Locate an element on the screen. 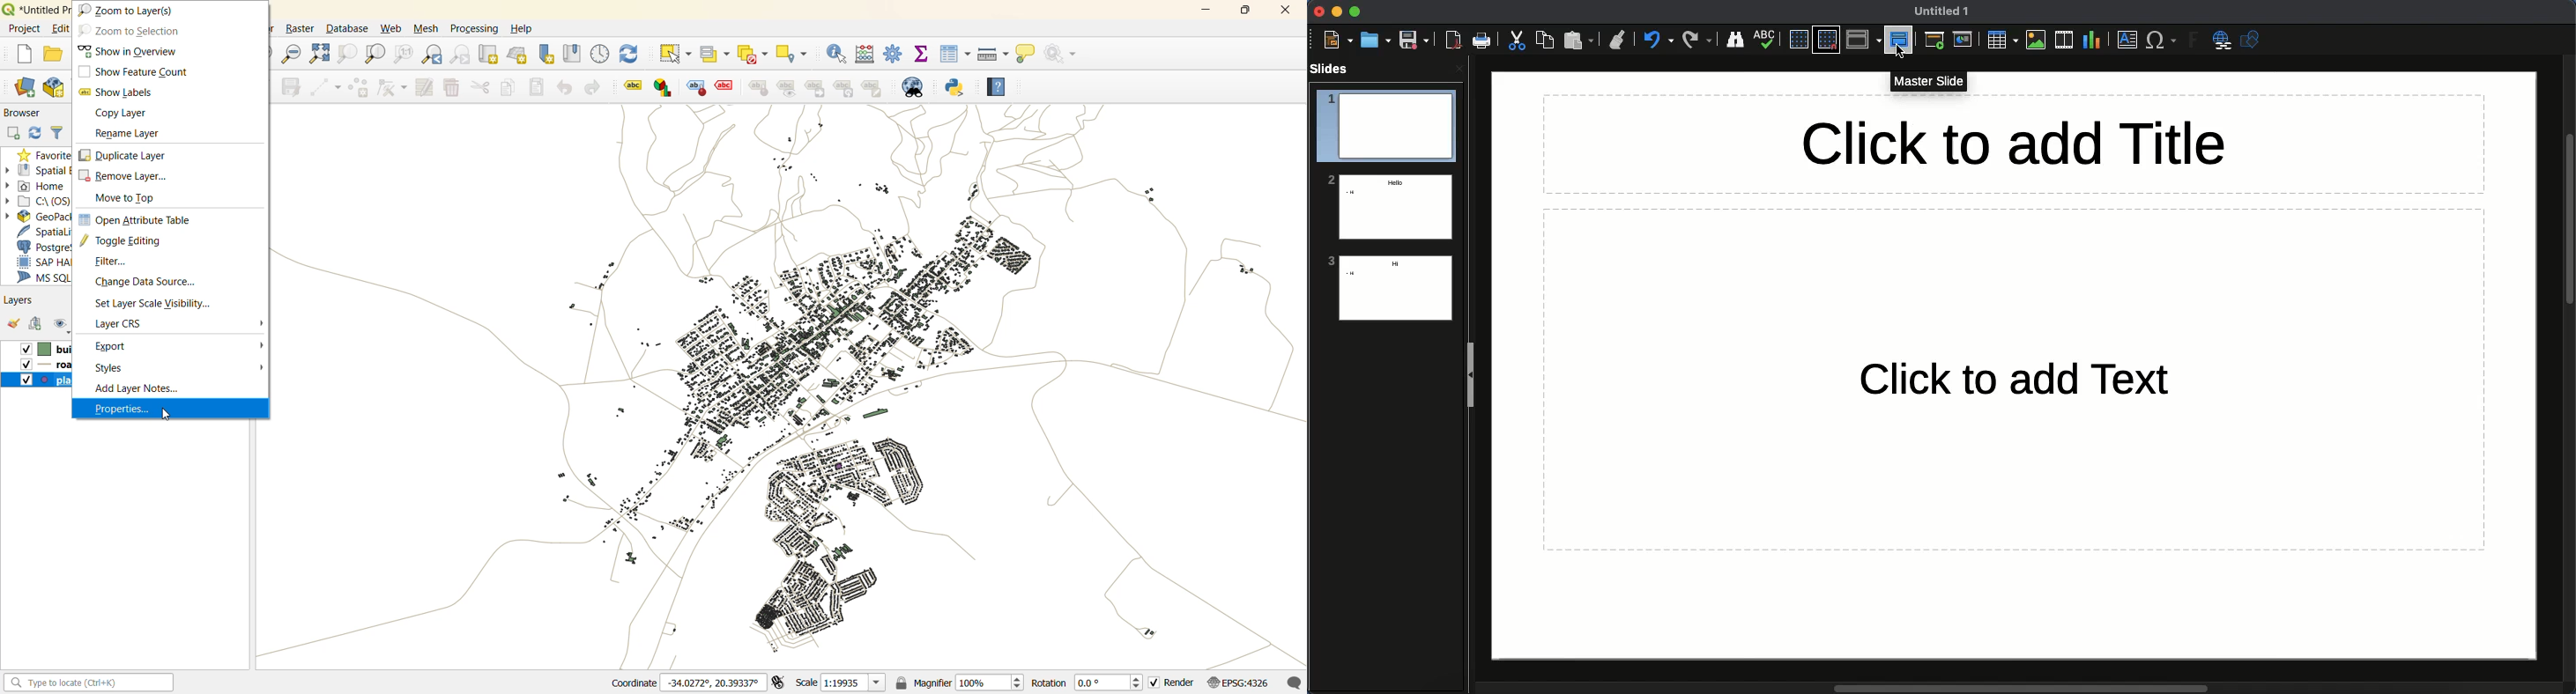 The height and width of the screenshot is (700, 2576). remove layer is located at coordinates (129, 176).